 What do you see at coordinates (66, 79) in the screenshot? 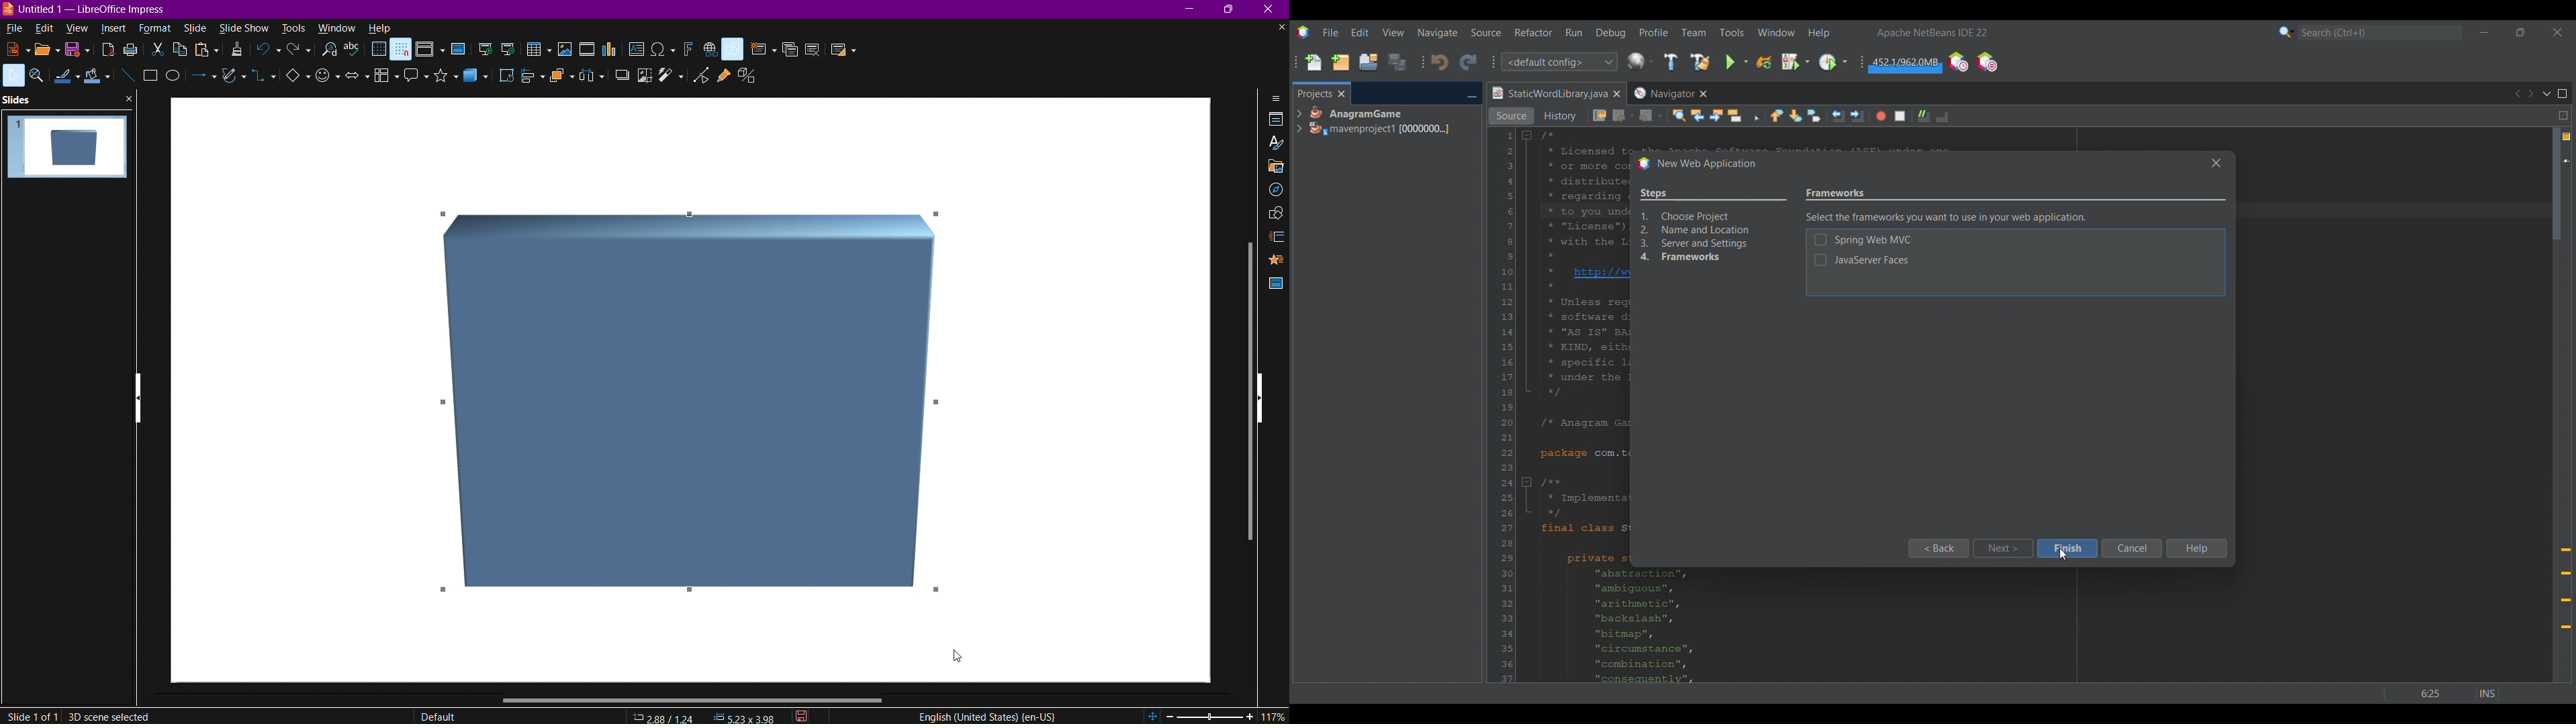
I see `Line Color` at bounding box center [66, 79].